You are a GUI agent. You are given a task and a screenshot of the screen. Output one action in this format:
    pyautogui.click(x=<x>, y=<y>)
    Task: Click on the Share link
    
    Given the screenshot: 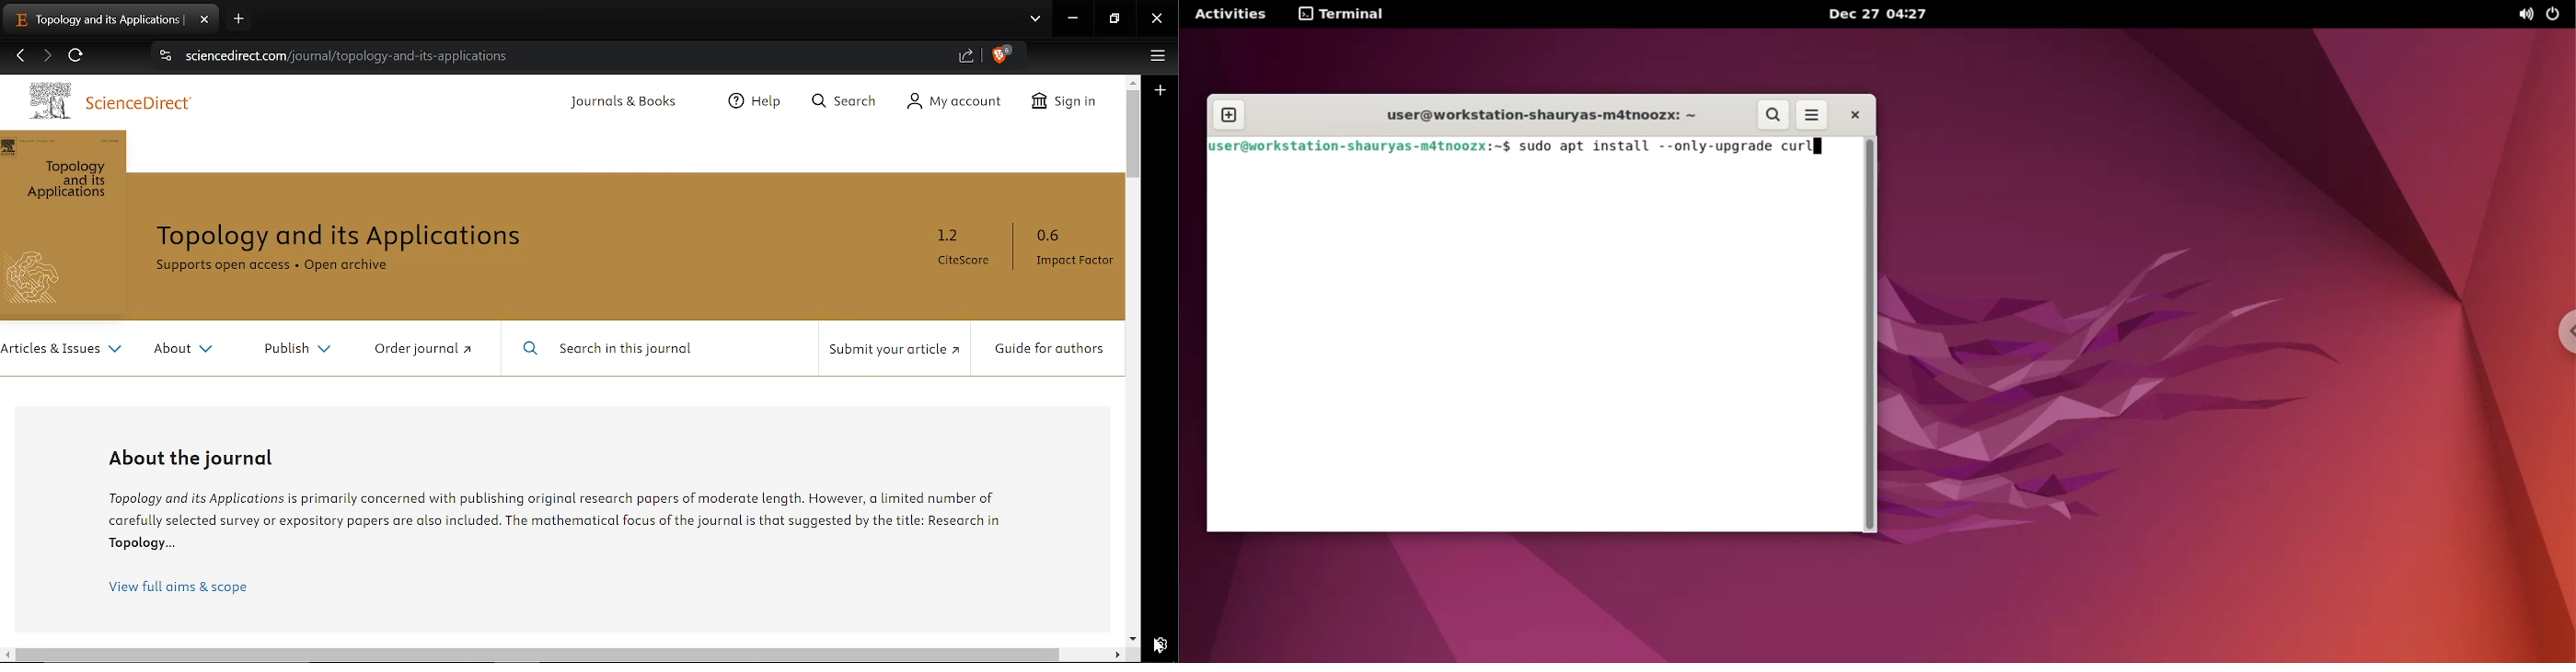 What is the action you would take?
    pyautogui.click(x=966, y=57)
    